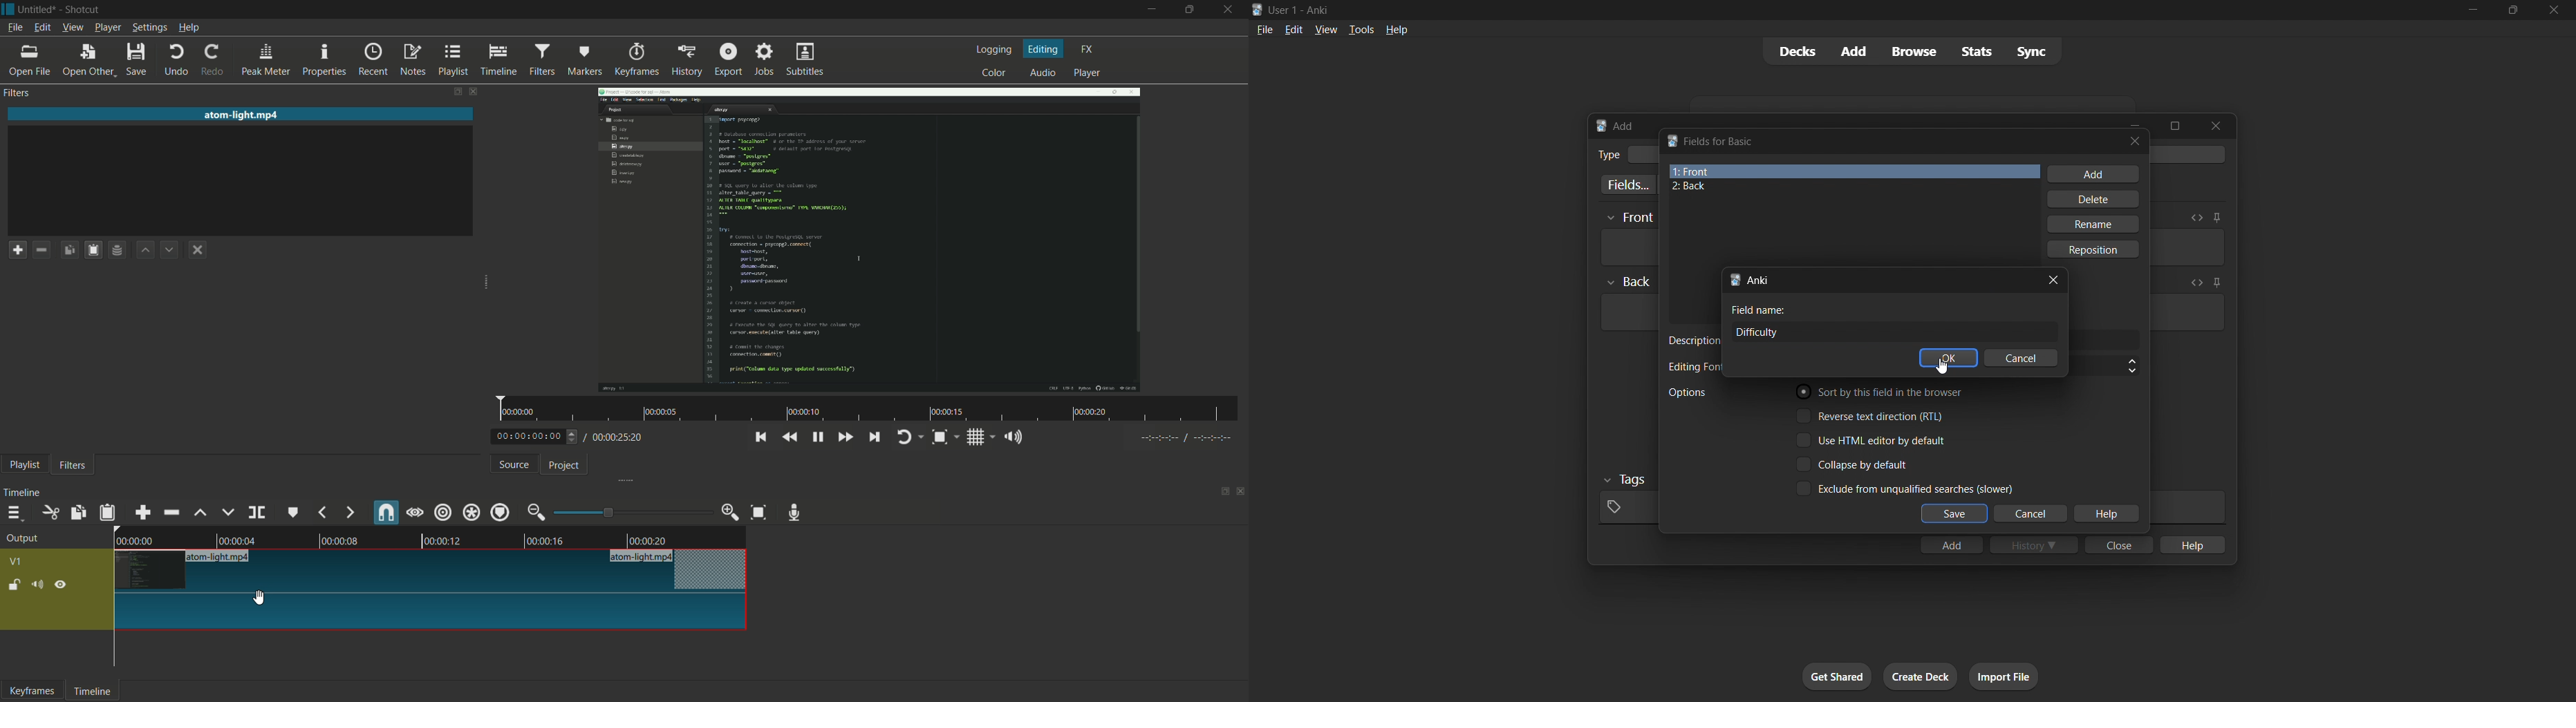 Image resolution: width=2576 pixels, height=728 pixels. What do you see at coordinates (2021, 357) in the screenshot?
I see `cancel` at bounding box center [2021, 357].